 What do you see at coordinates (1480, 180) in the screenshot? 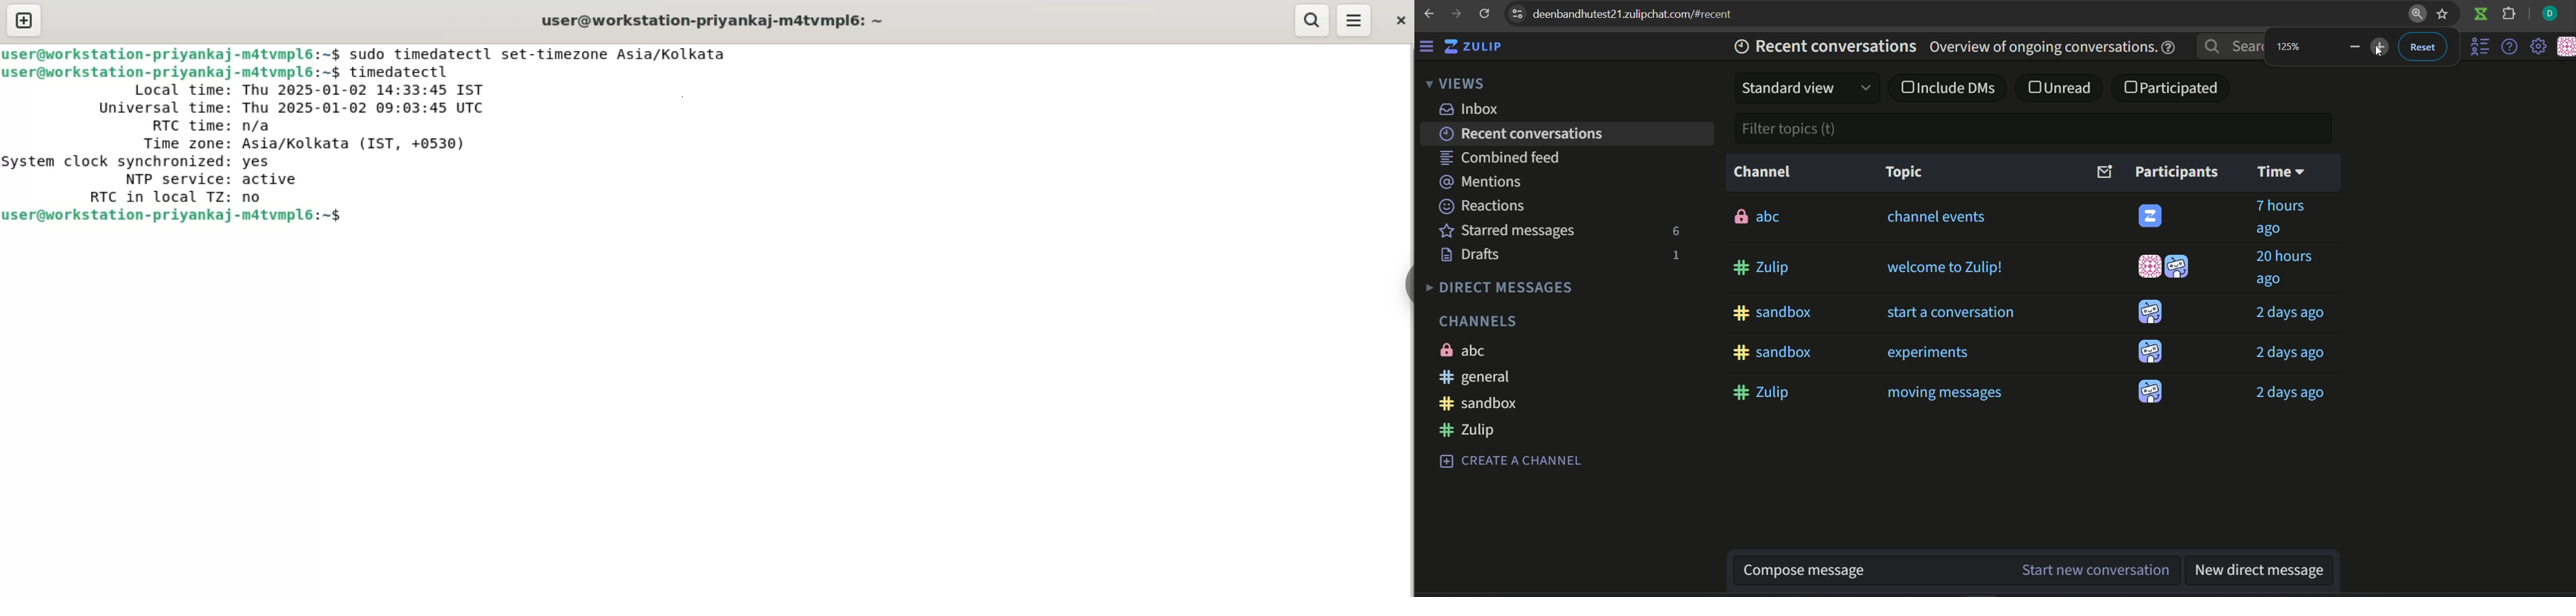
I see `mentions` at bounding box center [1480, 180].